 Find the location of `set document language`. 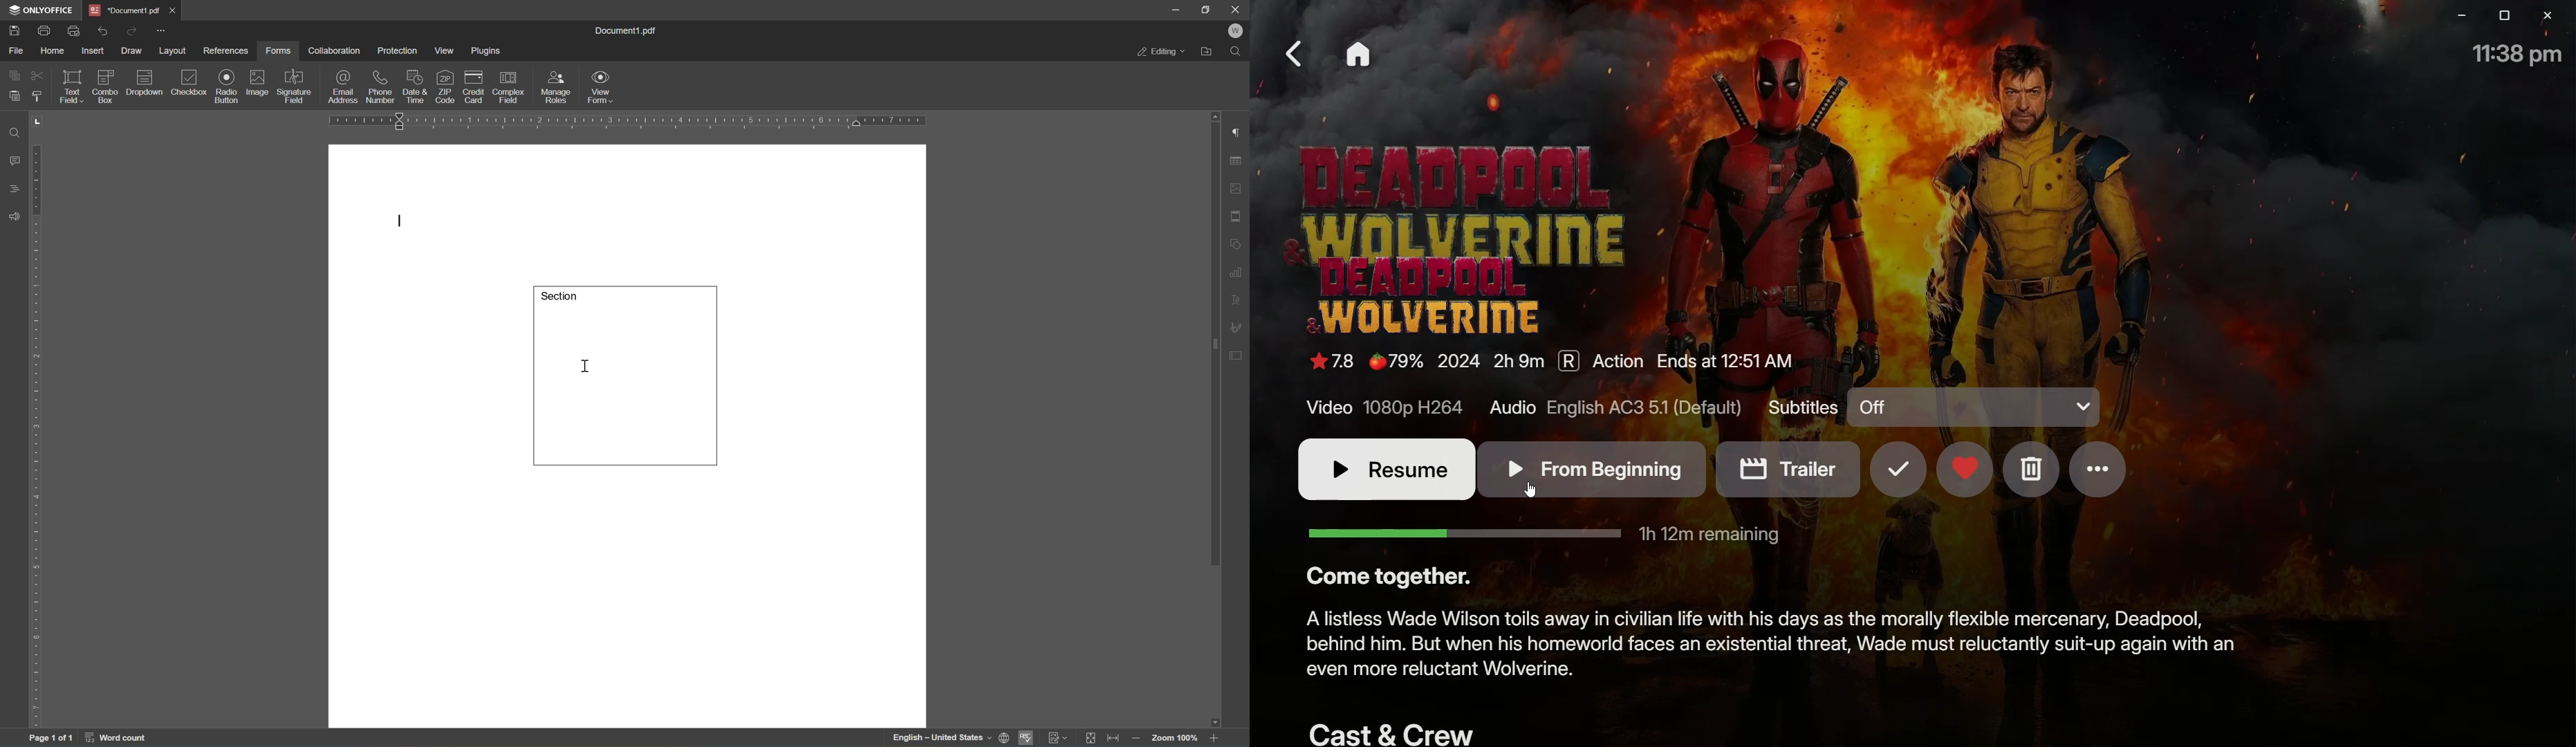

set document language is located at coordinates (947, 738).